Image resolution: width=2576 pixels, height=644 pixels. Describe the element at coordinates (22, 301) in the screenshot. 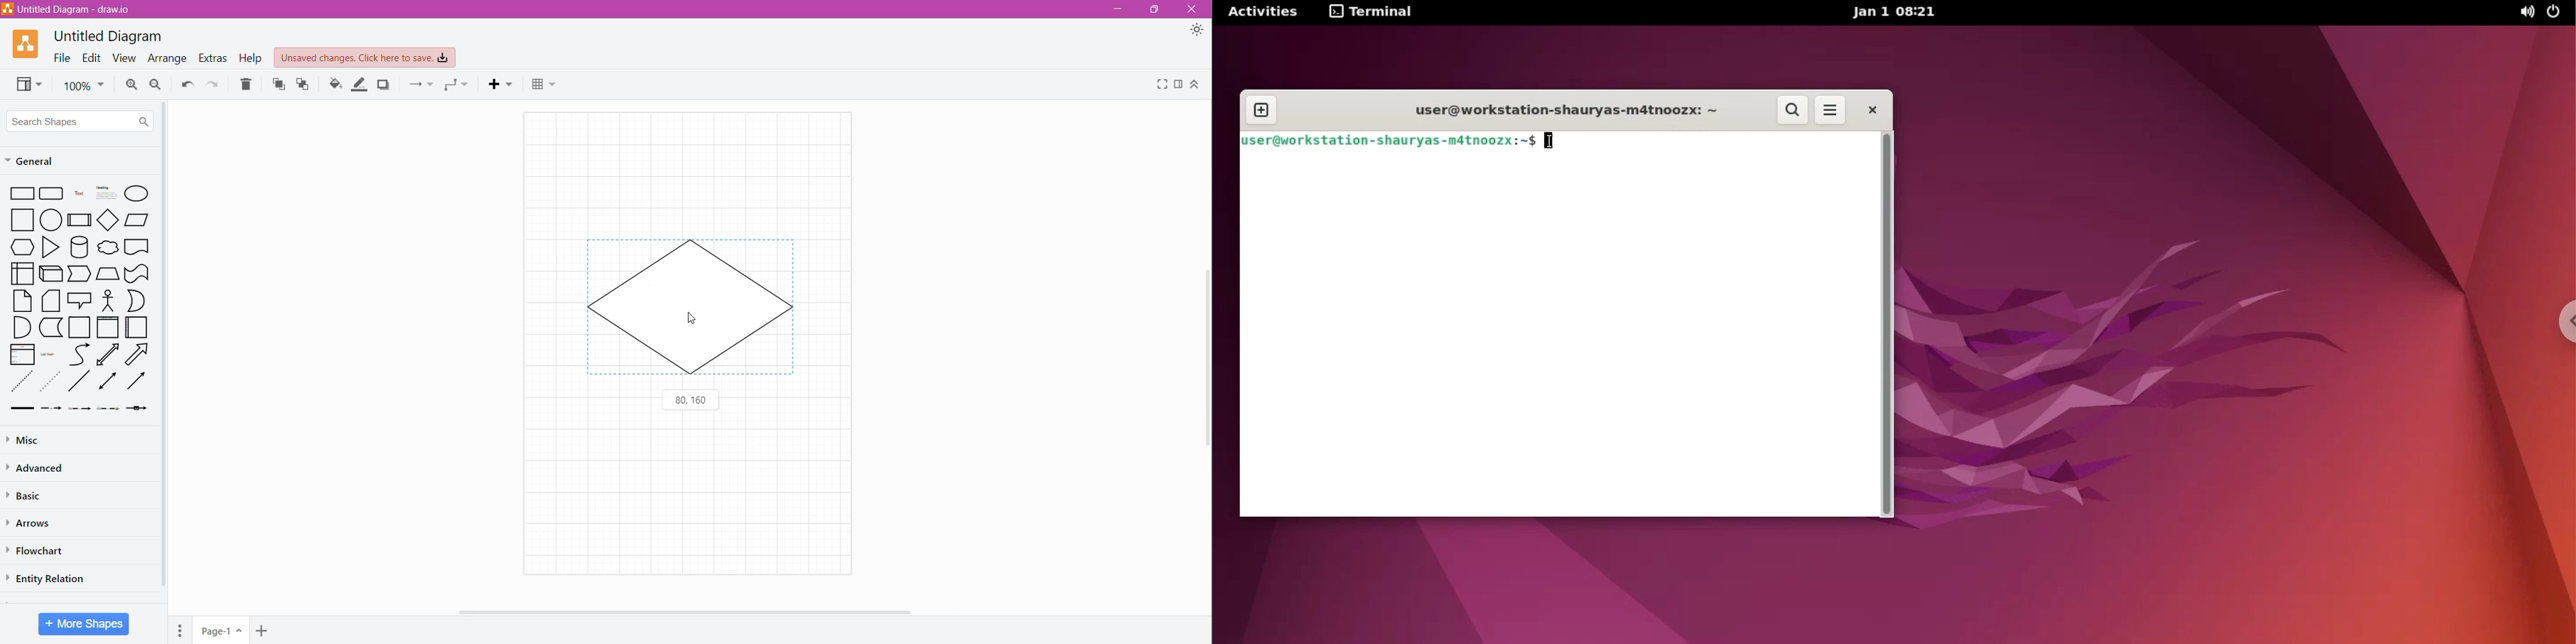

I see `Note` at that location.